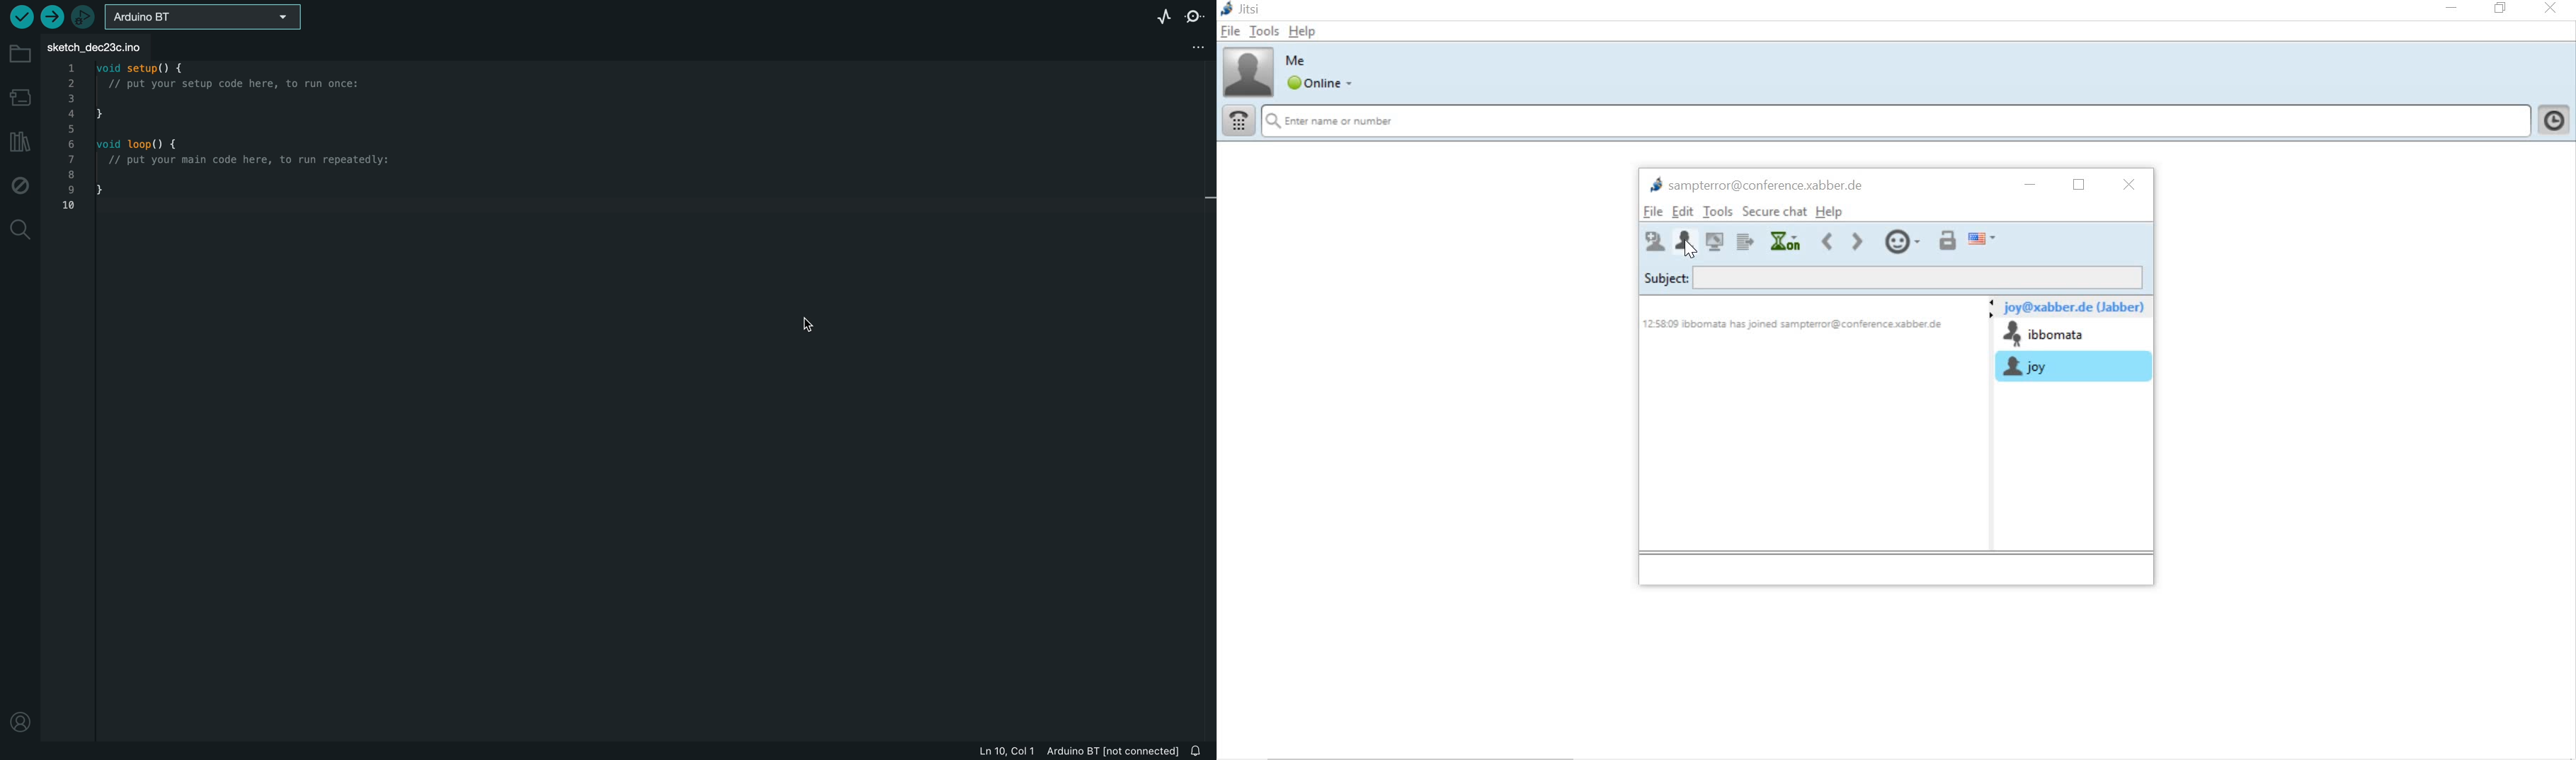  What do you see at coordinates (1803, 326) in the screenshot?
I see `12.58.09 ibbomata has joined sampterror@conference.xabber.de` at bounding box center [1803, 326].